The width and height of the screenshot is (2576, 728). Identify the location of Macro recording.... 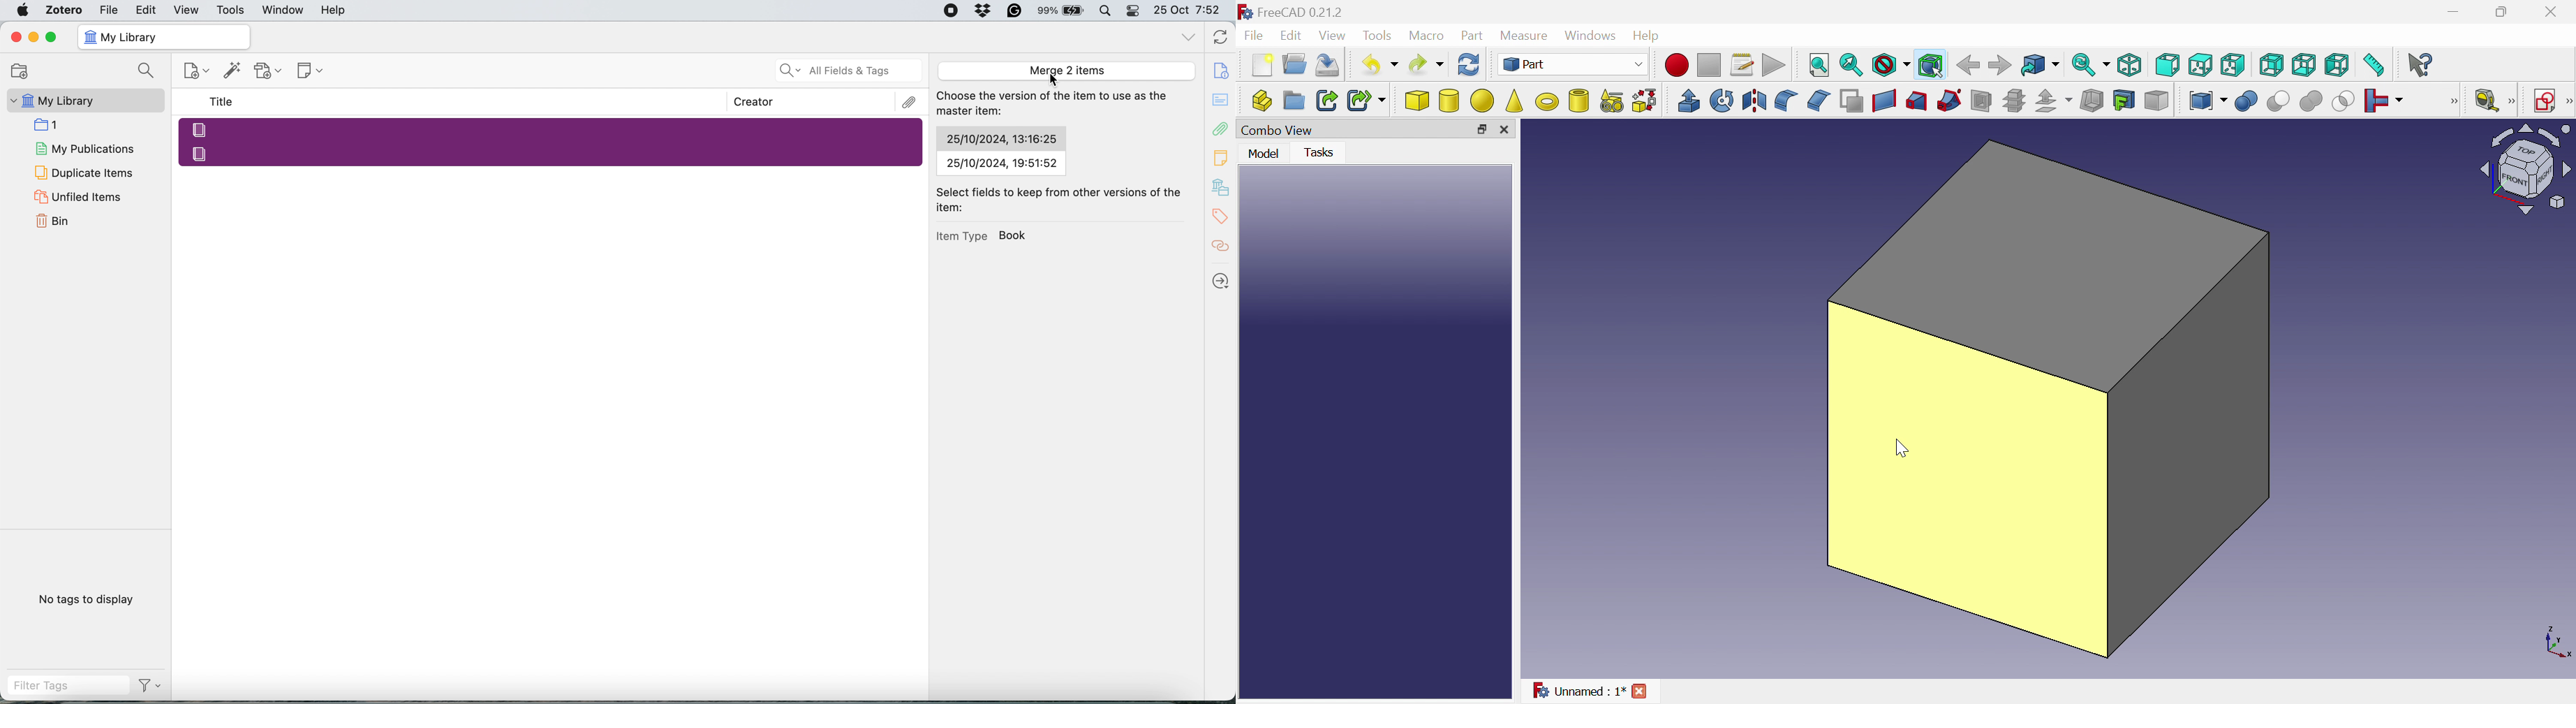
(1678, 65).